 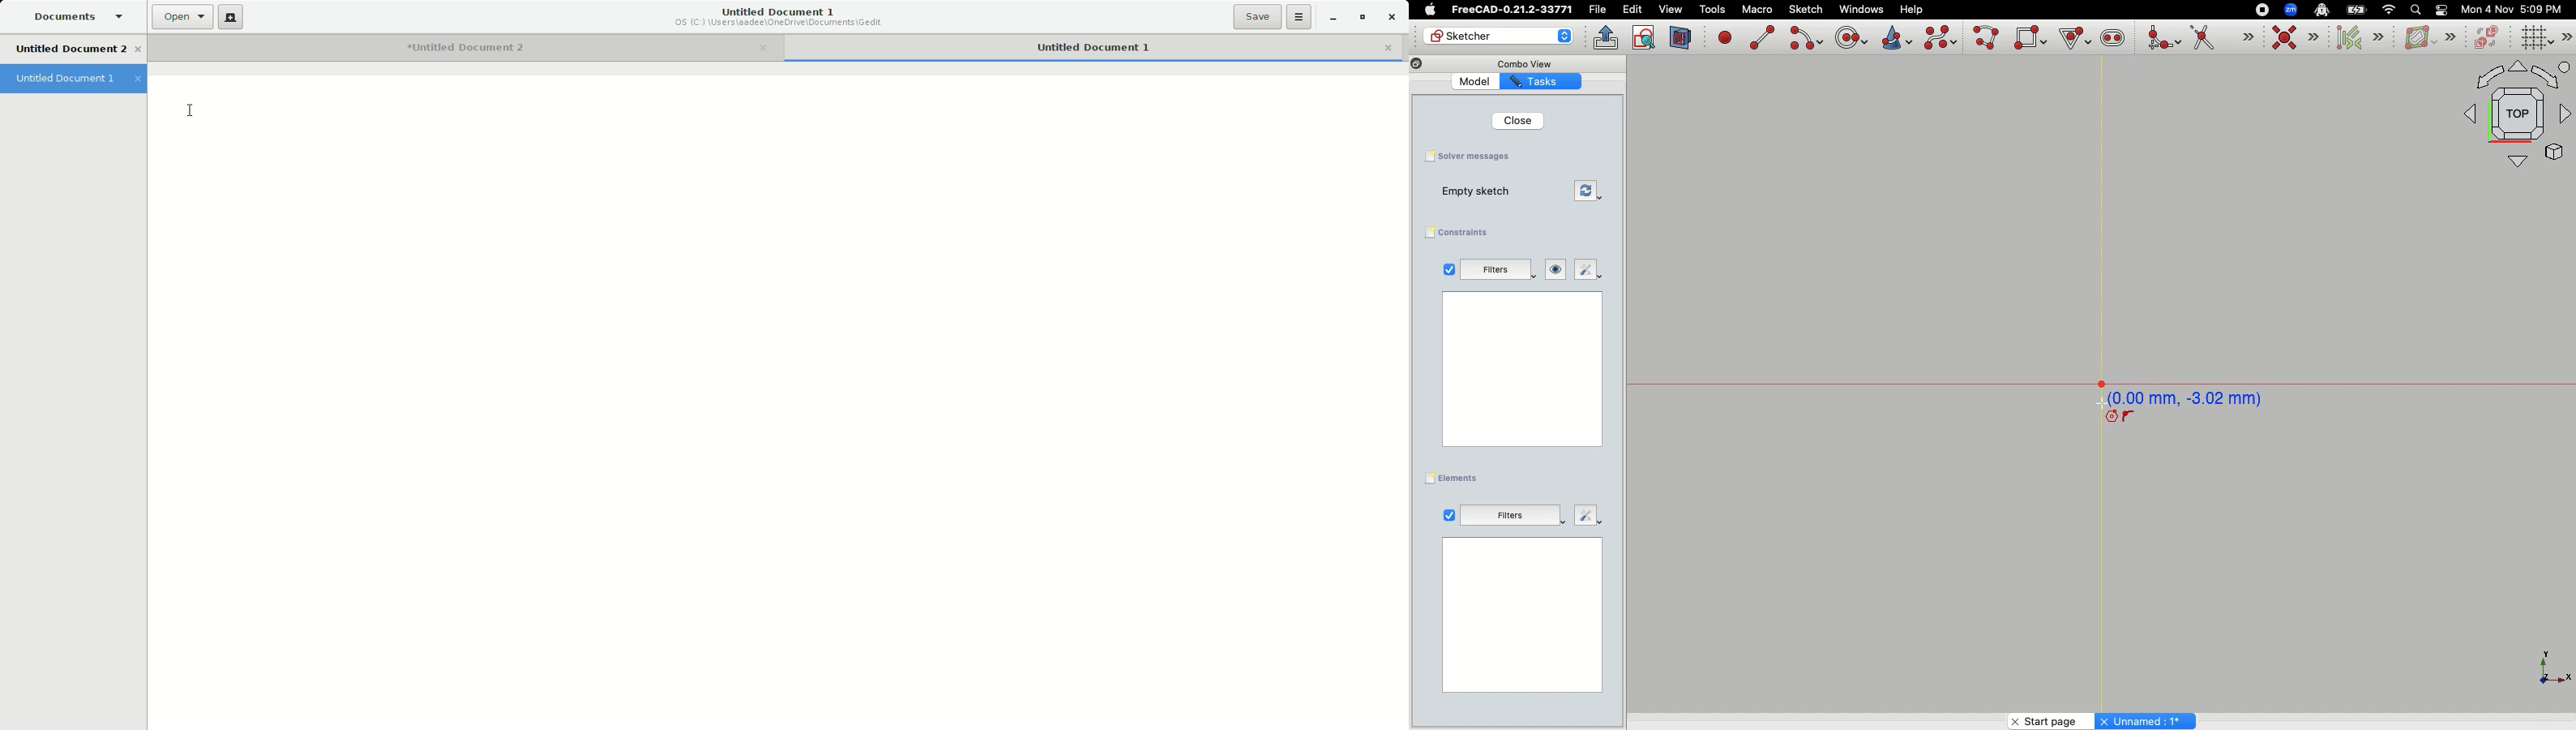 What do you see at coordinates (1556, 269) in the screenshot?
I see `Look` at bounding box center [1556, 269].